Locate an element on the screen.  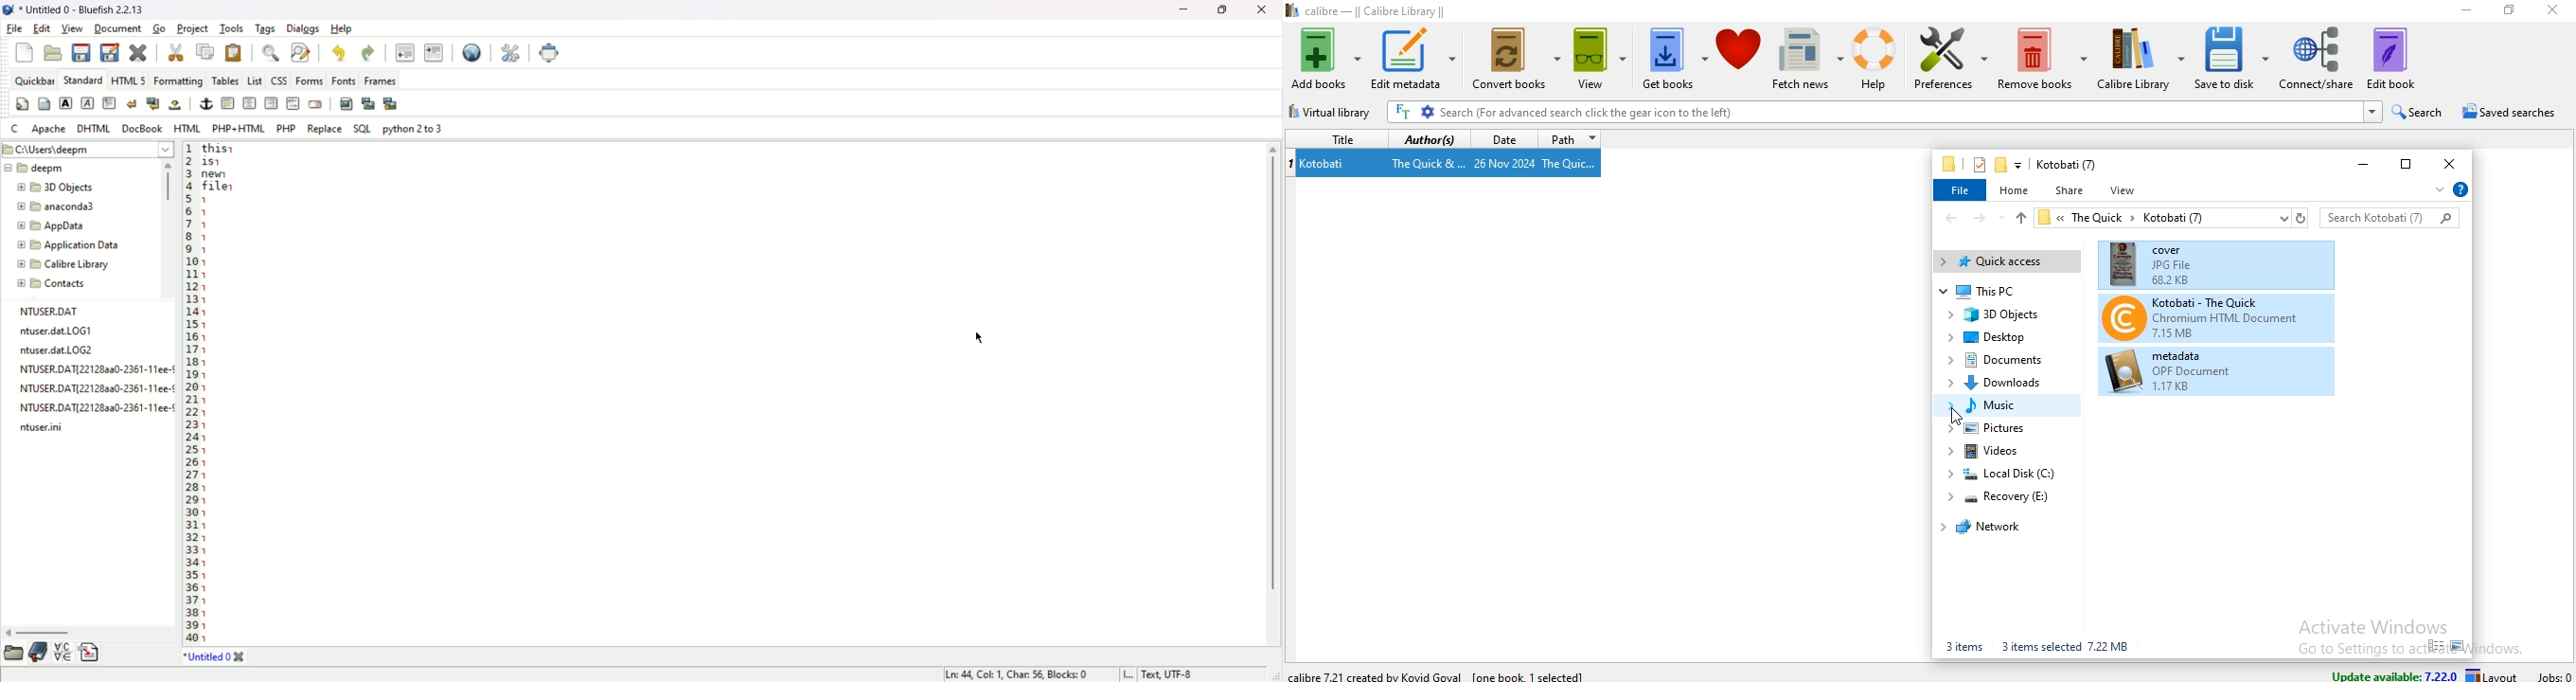
recovery (E:) is located at coordinates (2008, 497).